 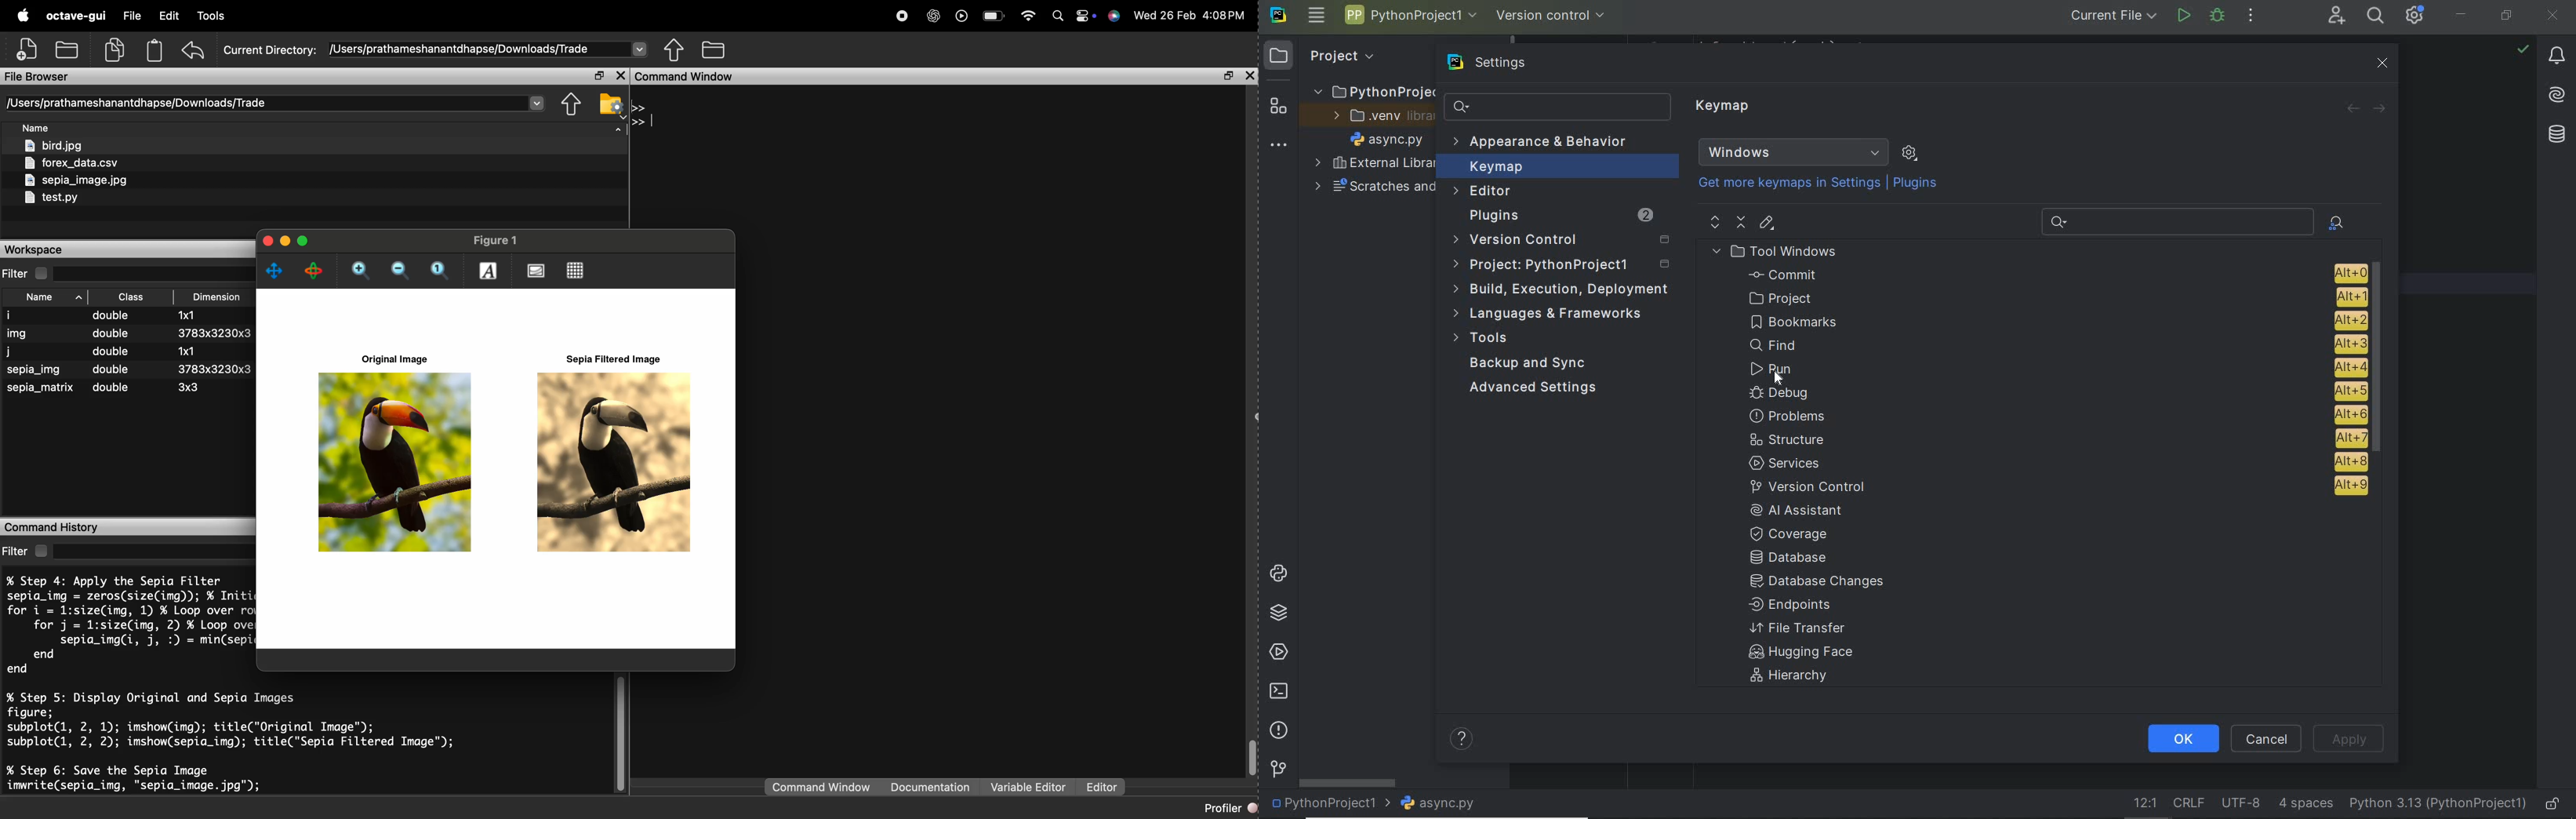 What do you see at coordinates (402, 272) in the screenshot?
I see `zoom out` at bounding box center [402, 272].